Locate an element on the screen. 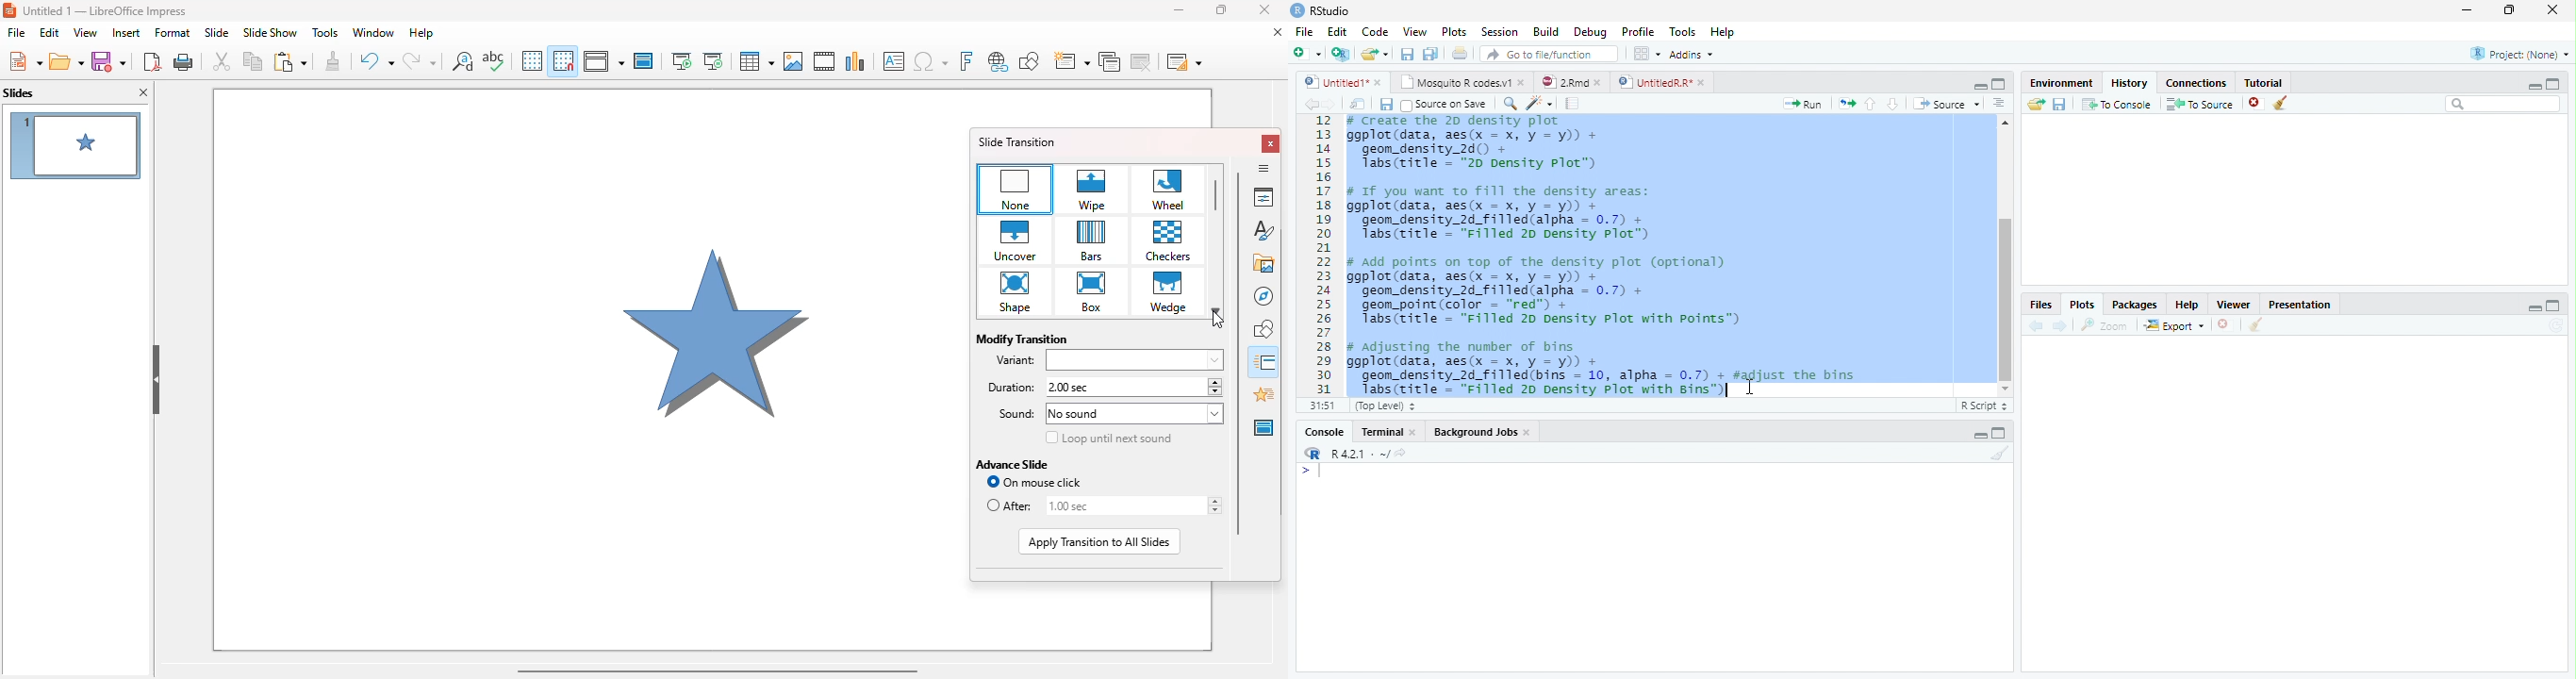  Plots is located at coordinates (2081, 304).